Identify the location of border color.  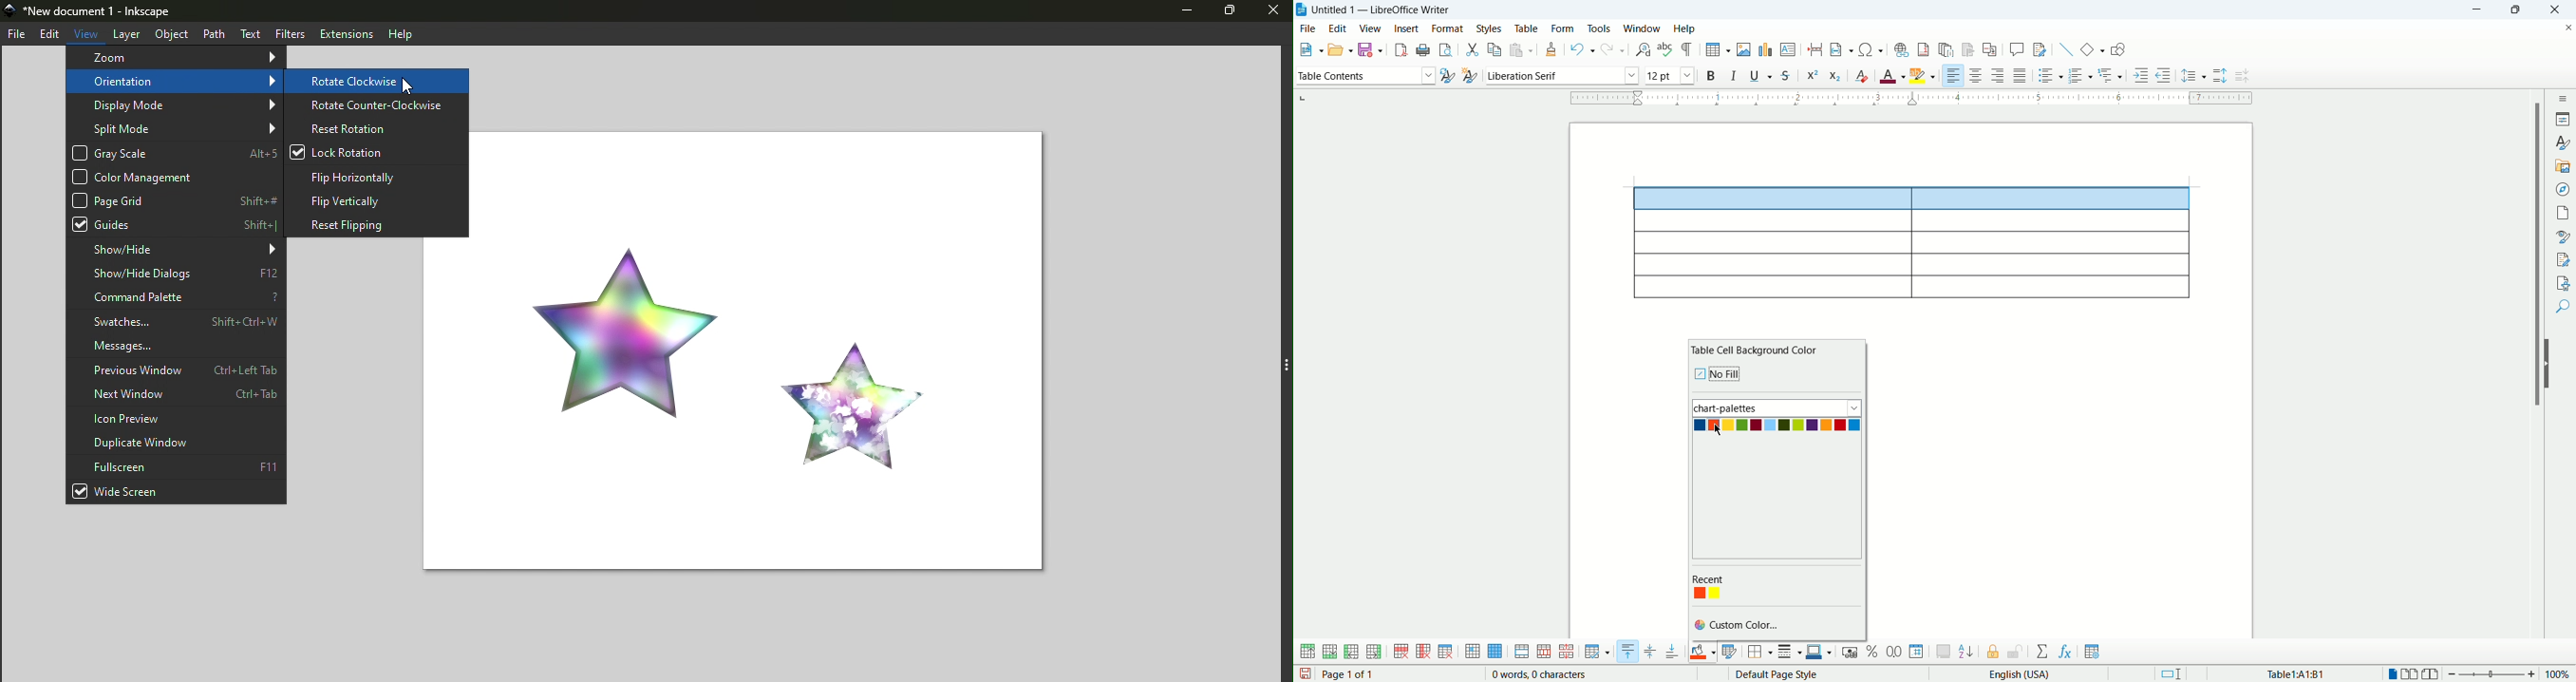
(1820, 652).